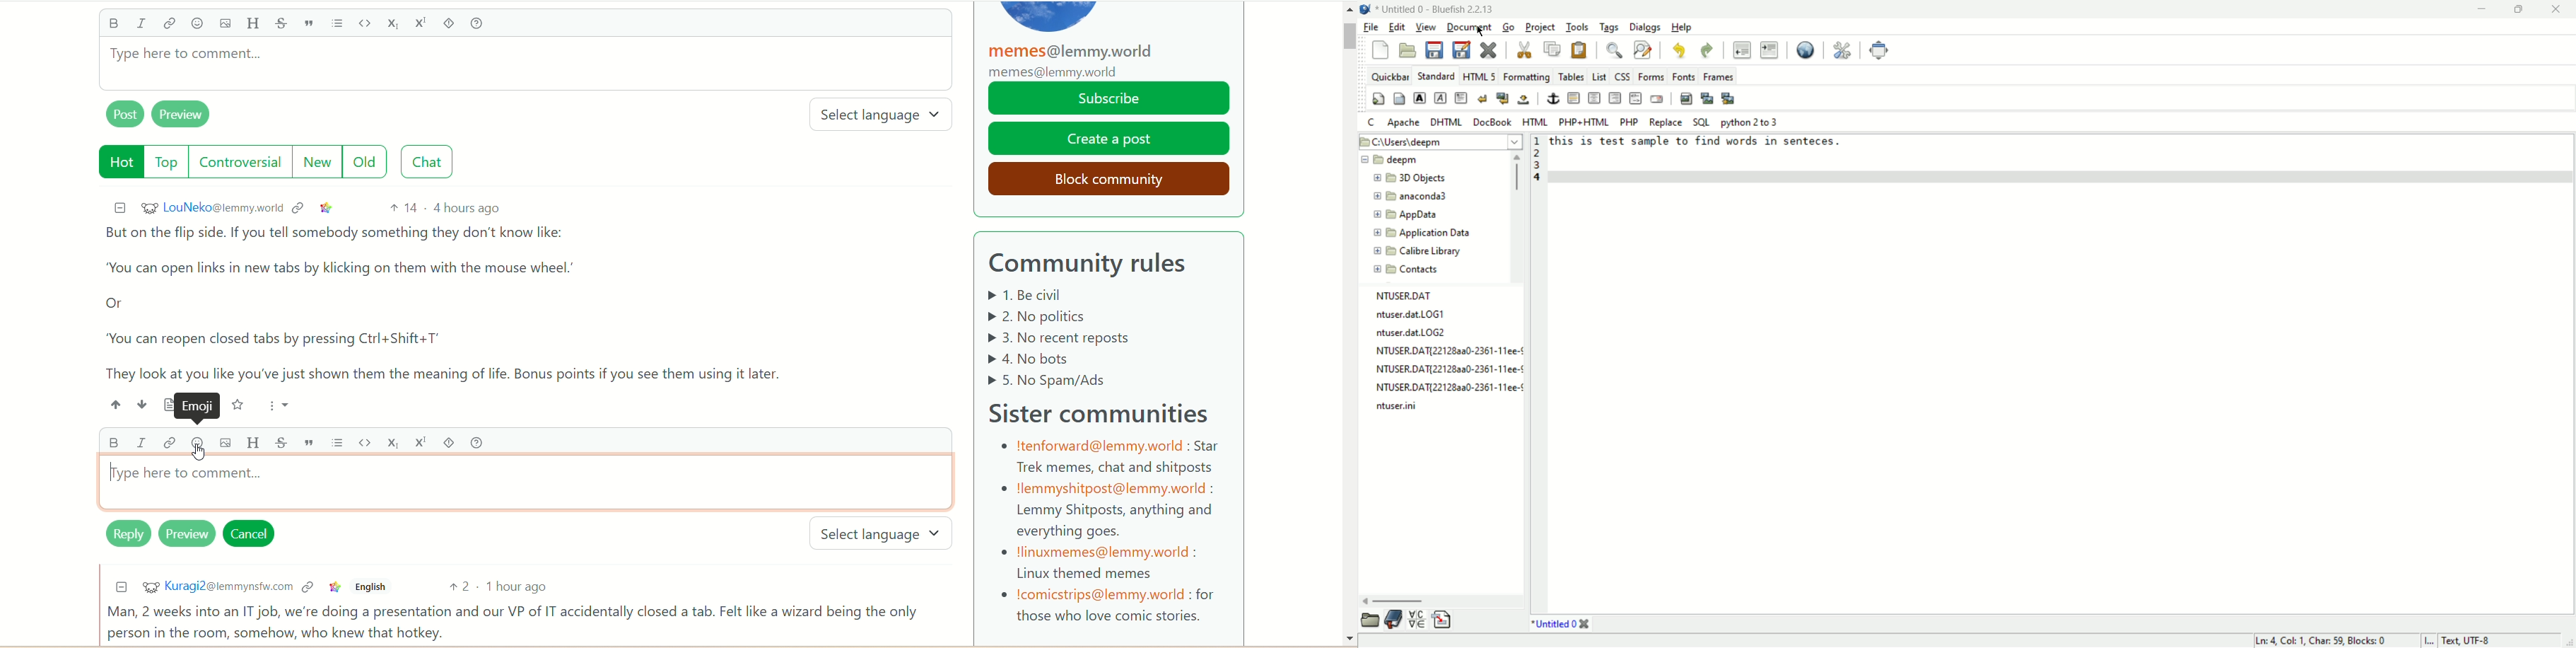 The height and width of the screenshot is (672, 2576). What do you see at coordinates (1664, 122) in the screenshot?
I see `Replace` at bounding box center [1664, 122].